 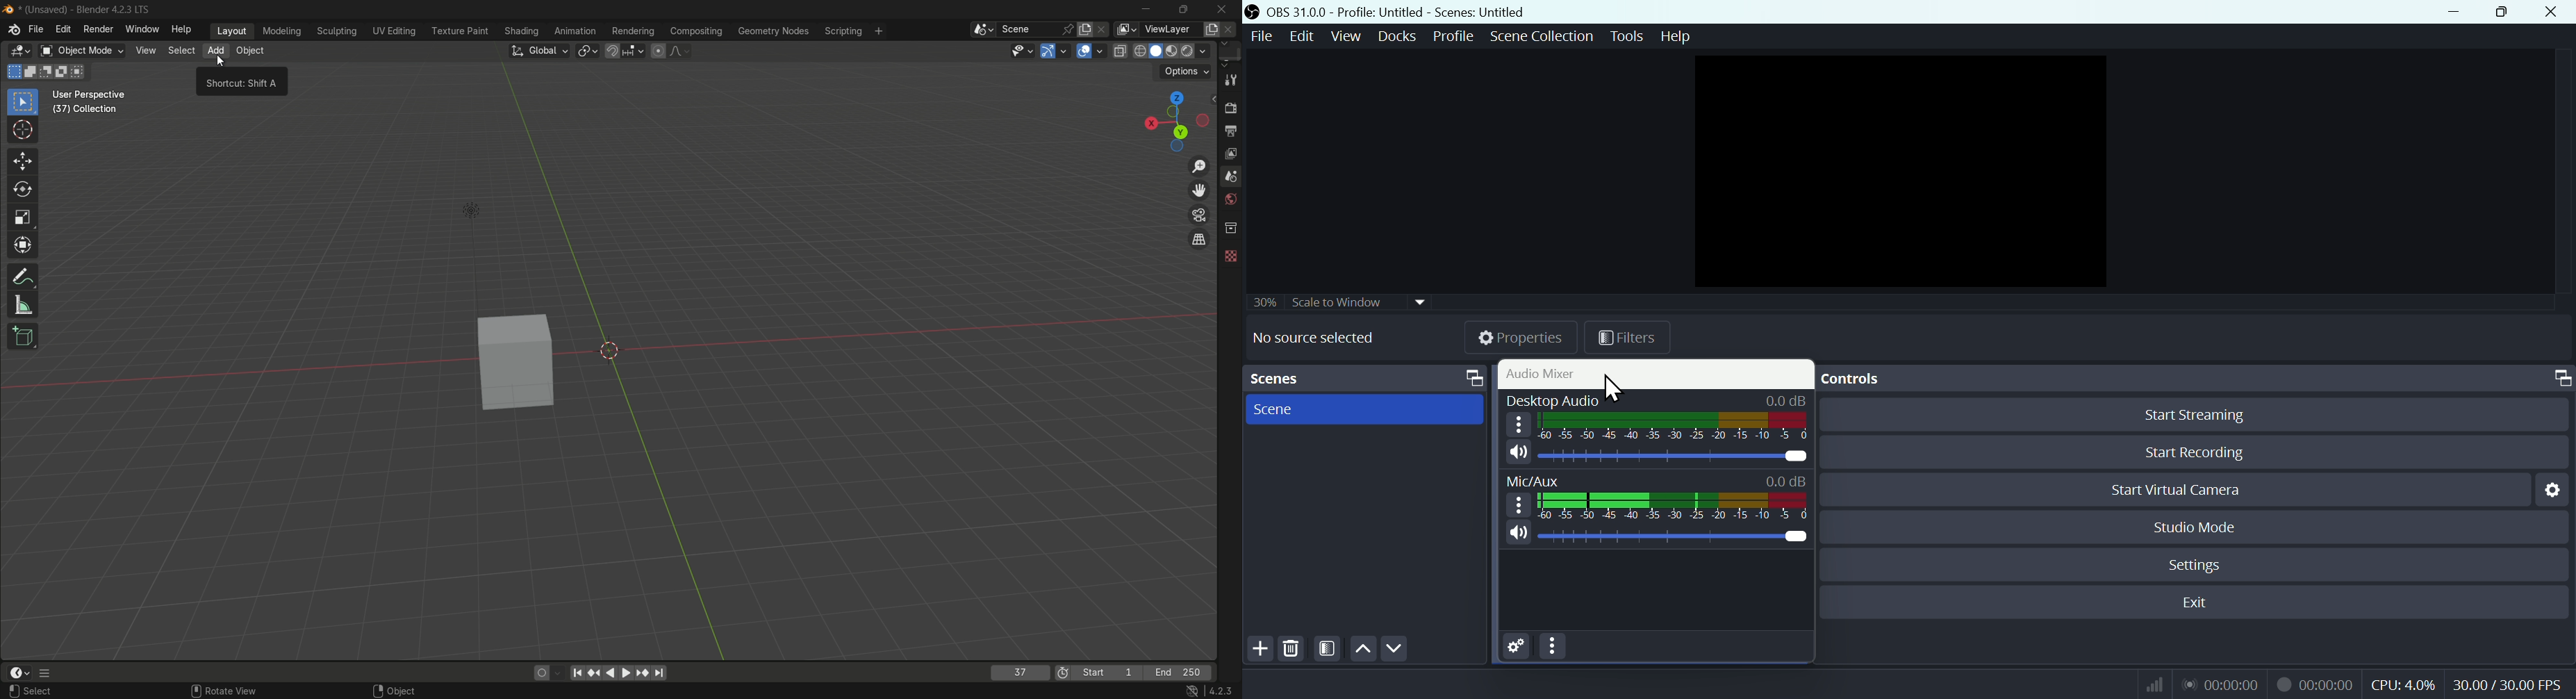 I want to click on 0.0dB, so click(x=1786, y=478).